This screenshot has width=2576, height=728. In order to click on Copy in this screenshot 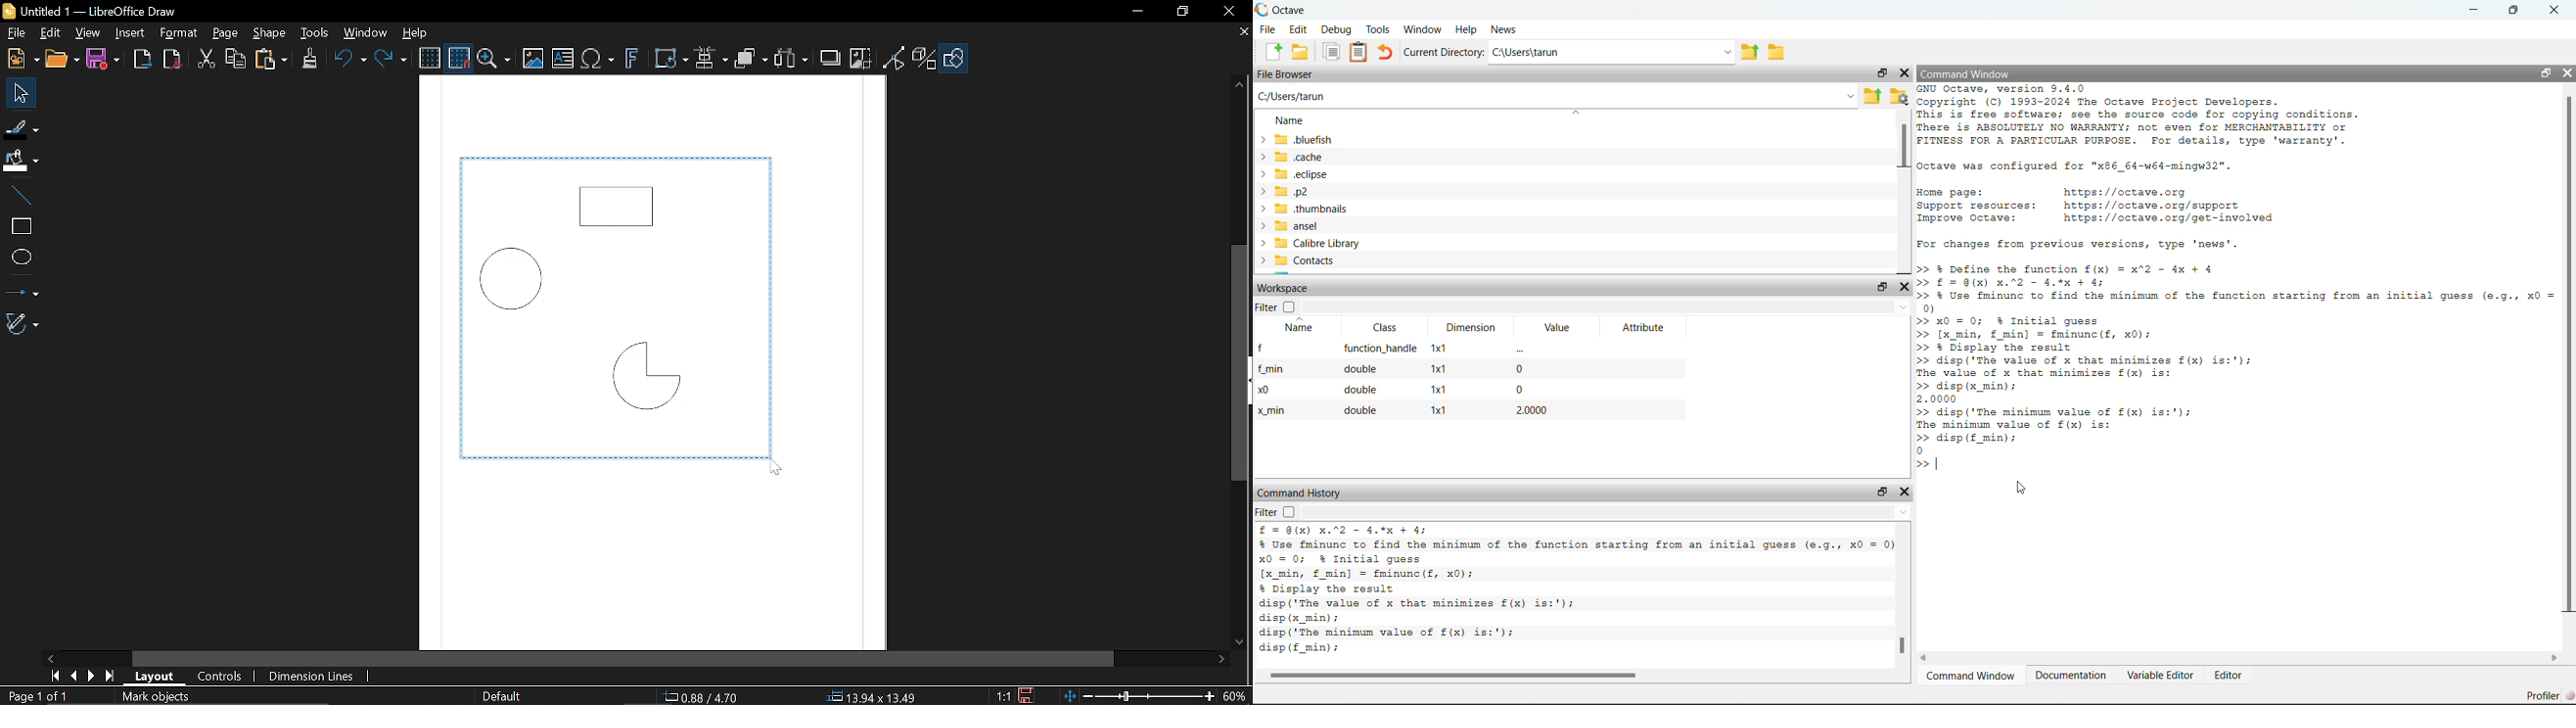, I will do `click(236, 59)`.